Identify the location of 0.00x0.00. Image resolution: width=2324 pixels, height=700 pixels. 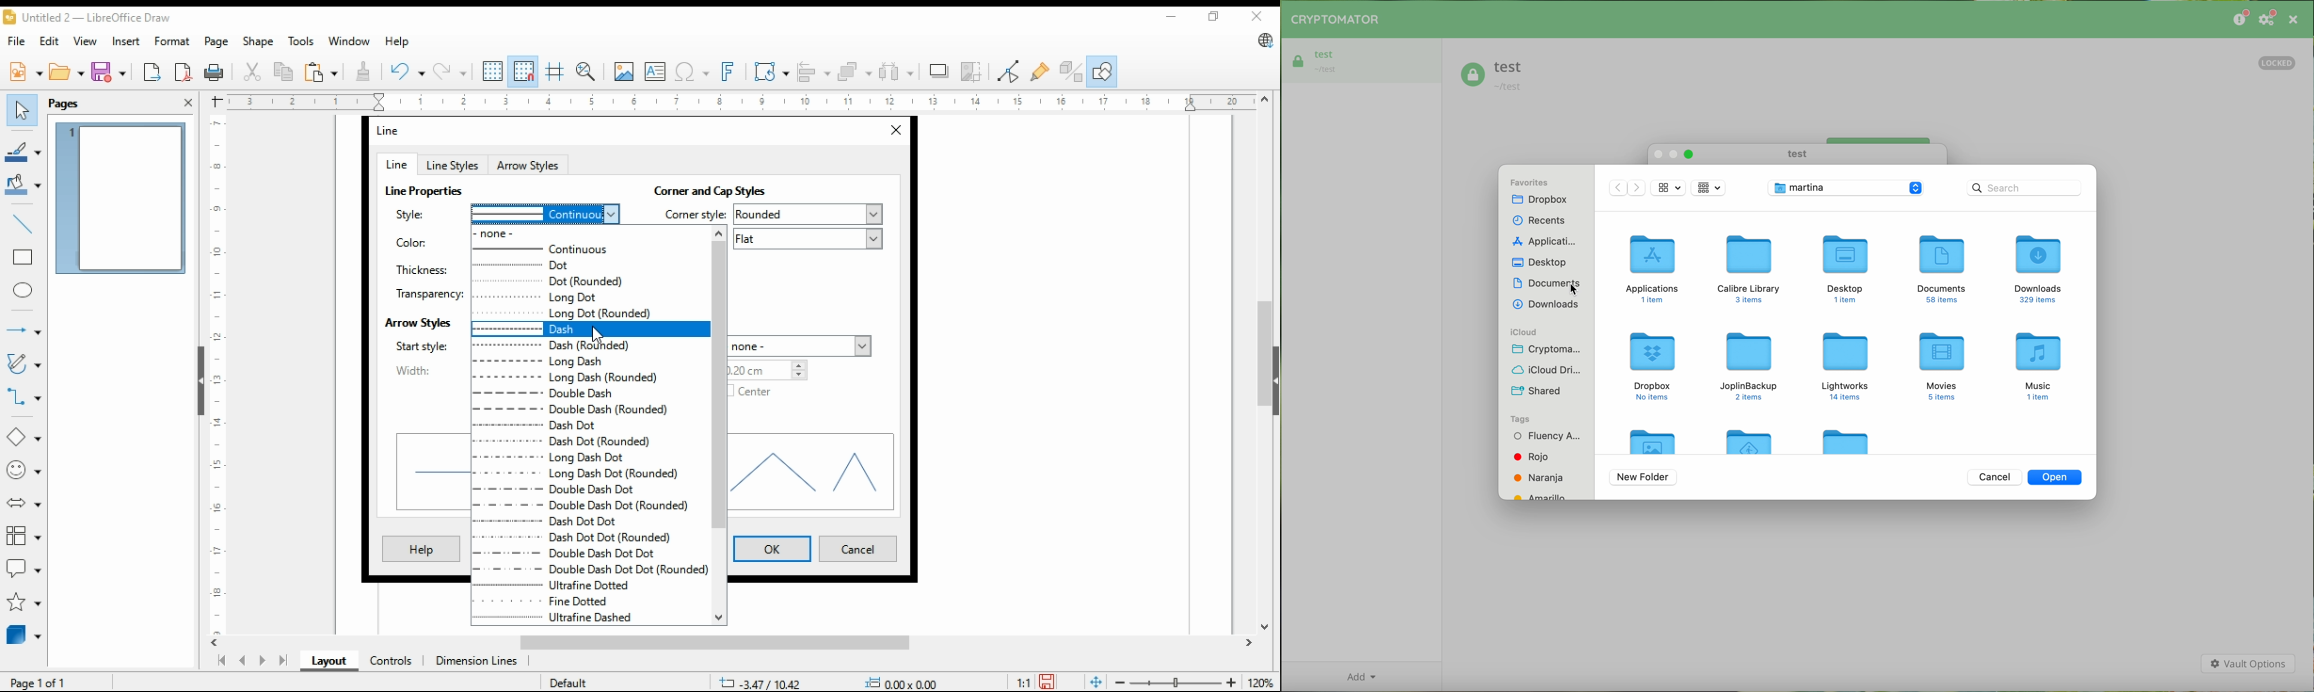
(905, 682).